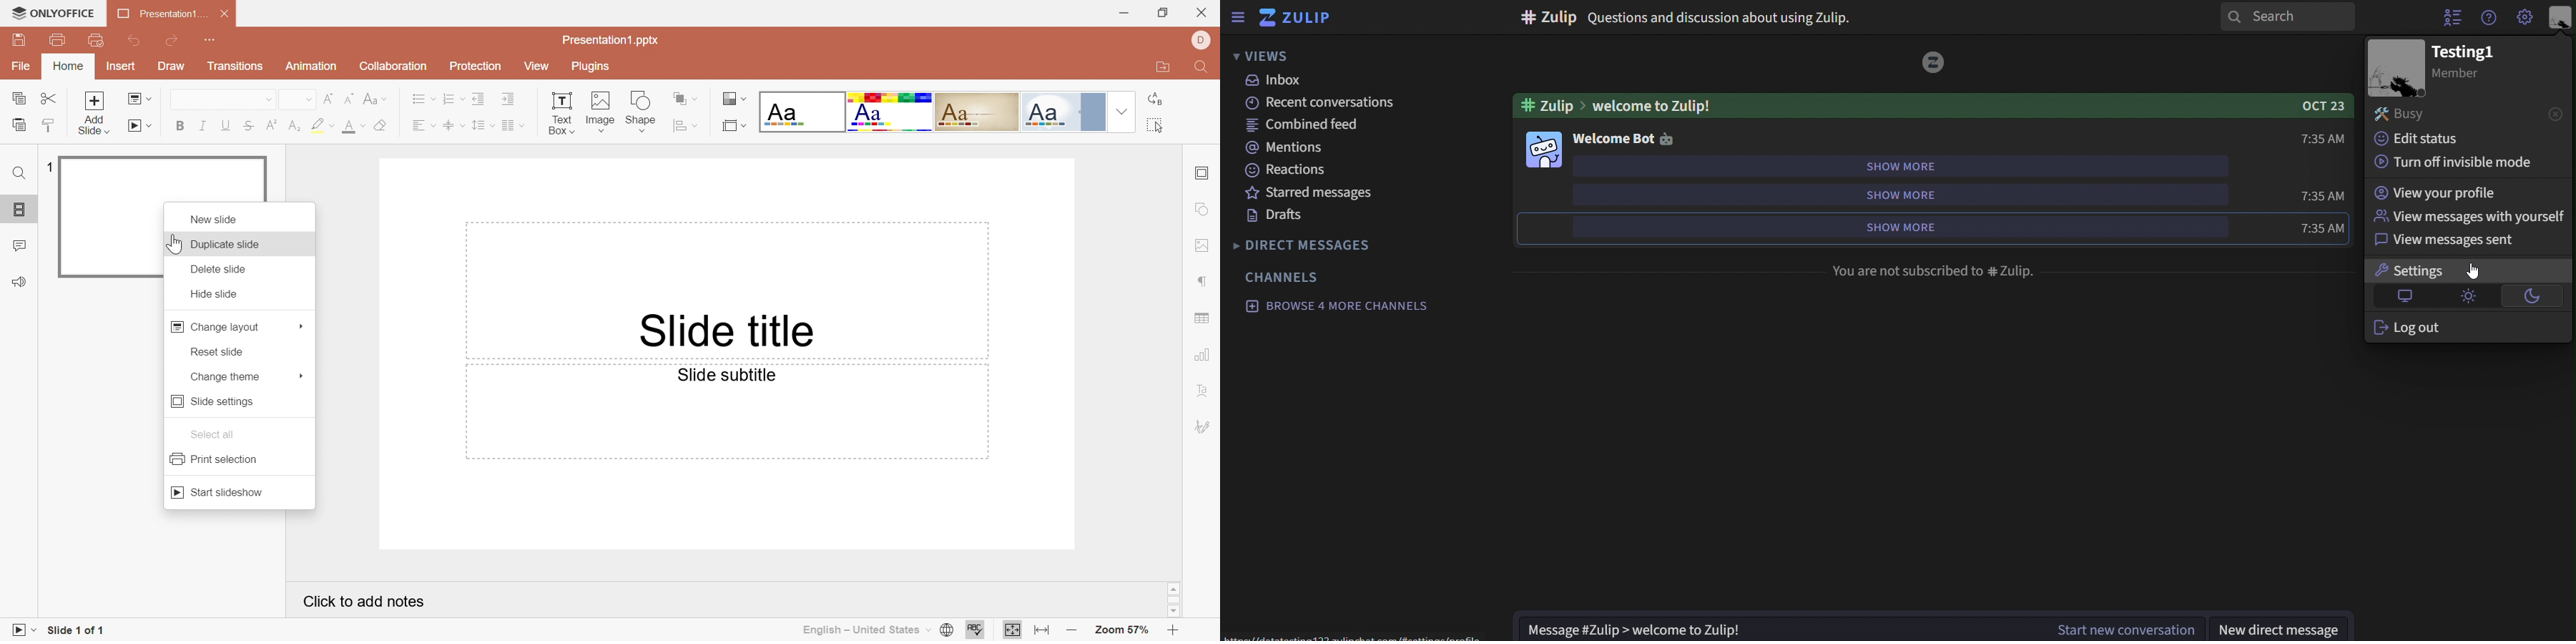 The height and width of the screenshot is (644, 2576). What do you see at coordinates (1302, 19) in the screenshot?
I see `zulip` at bounding box center [1302, 19].